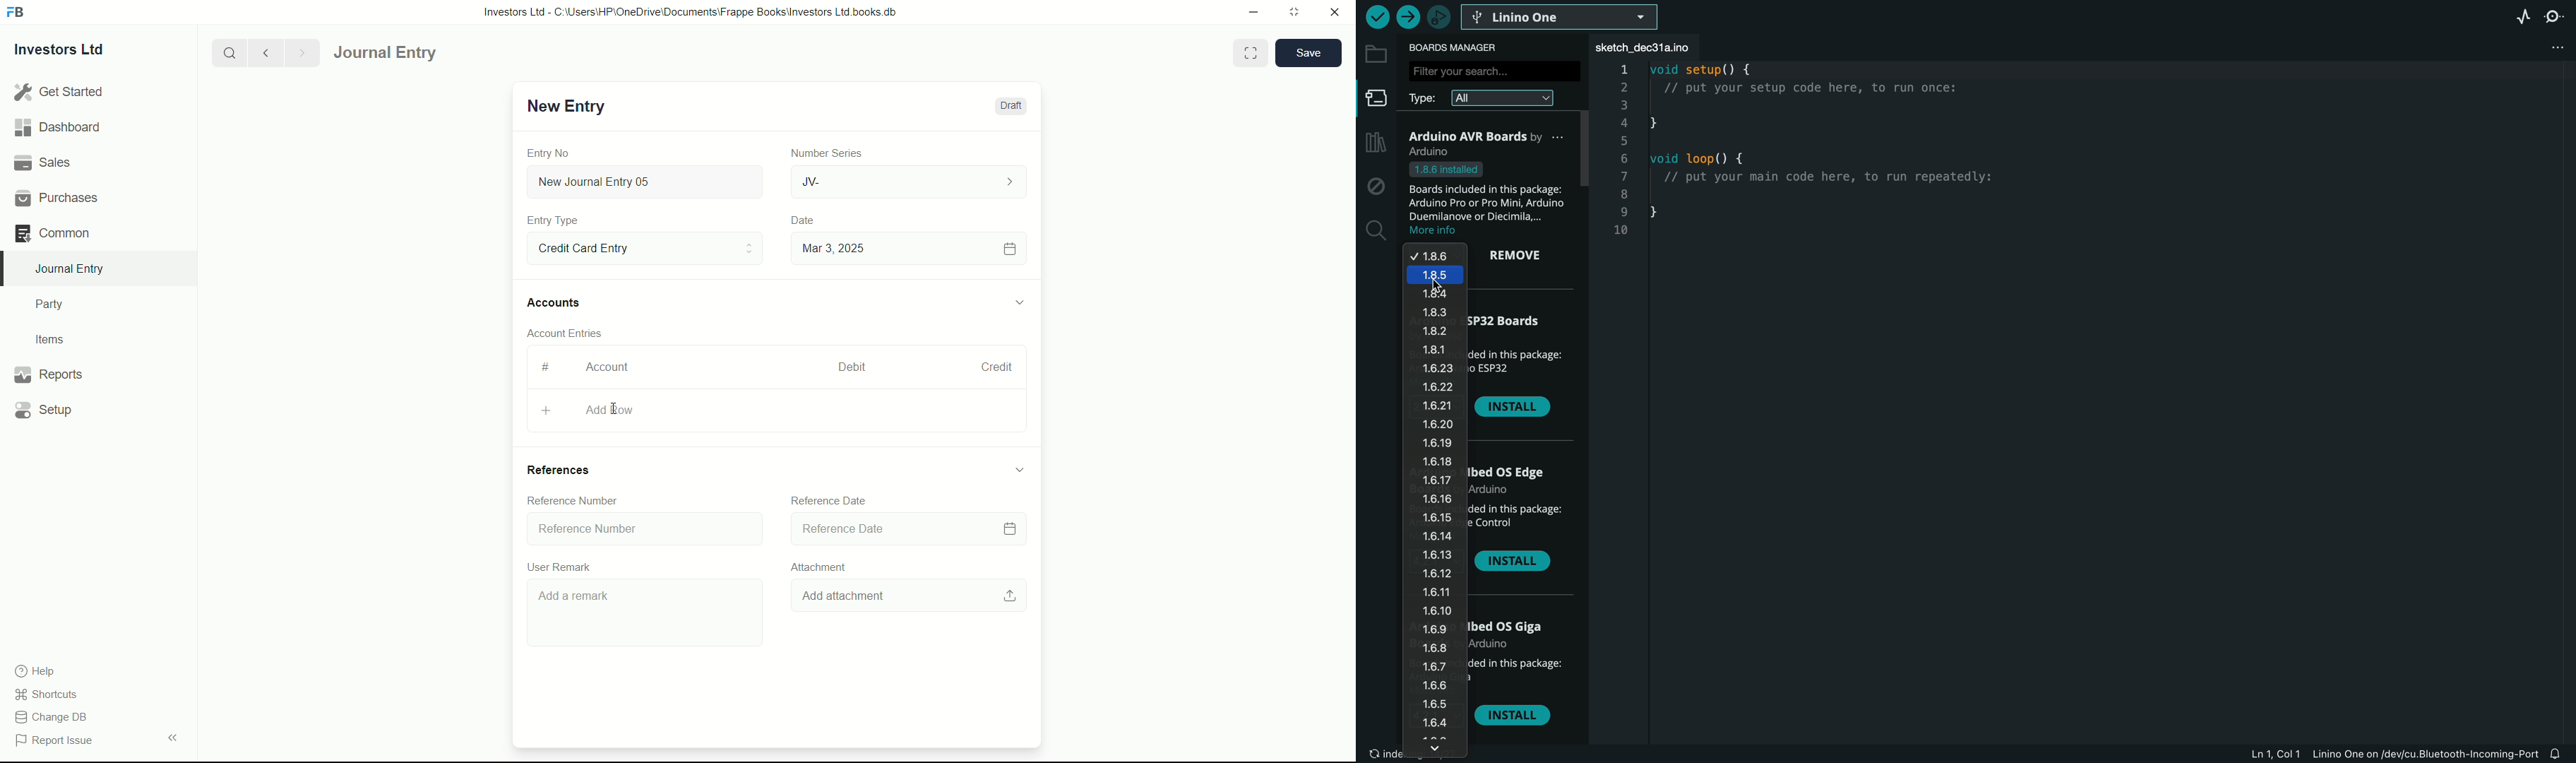  What do you see at coordinates (1376, 187) in the screenshot?
I see `debug` at bounding box center [1376, 187].